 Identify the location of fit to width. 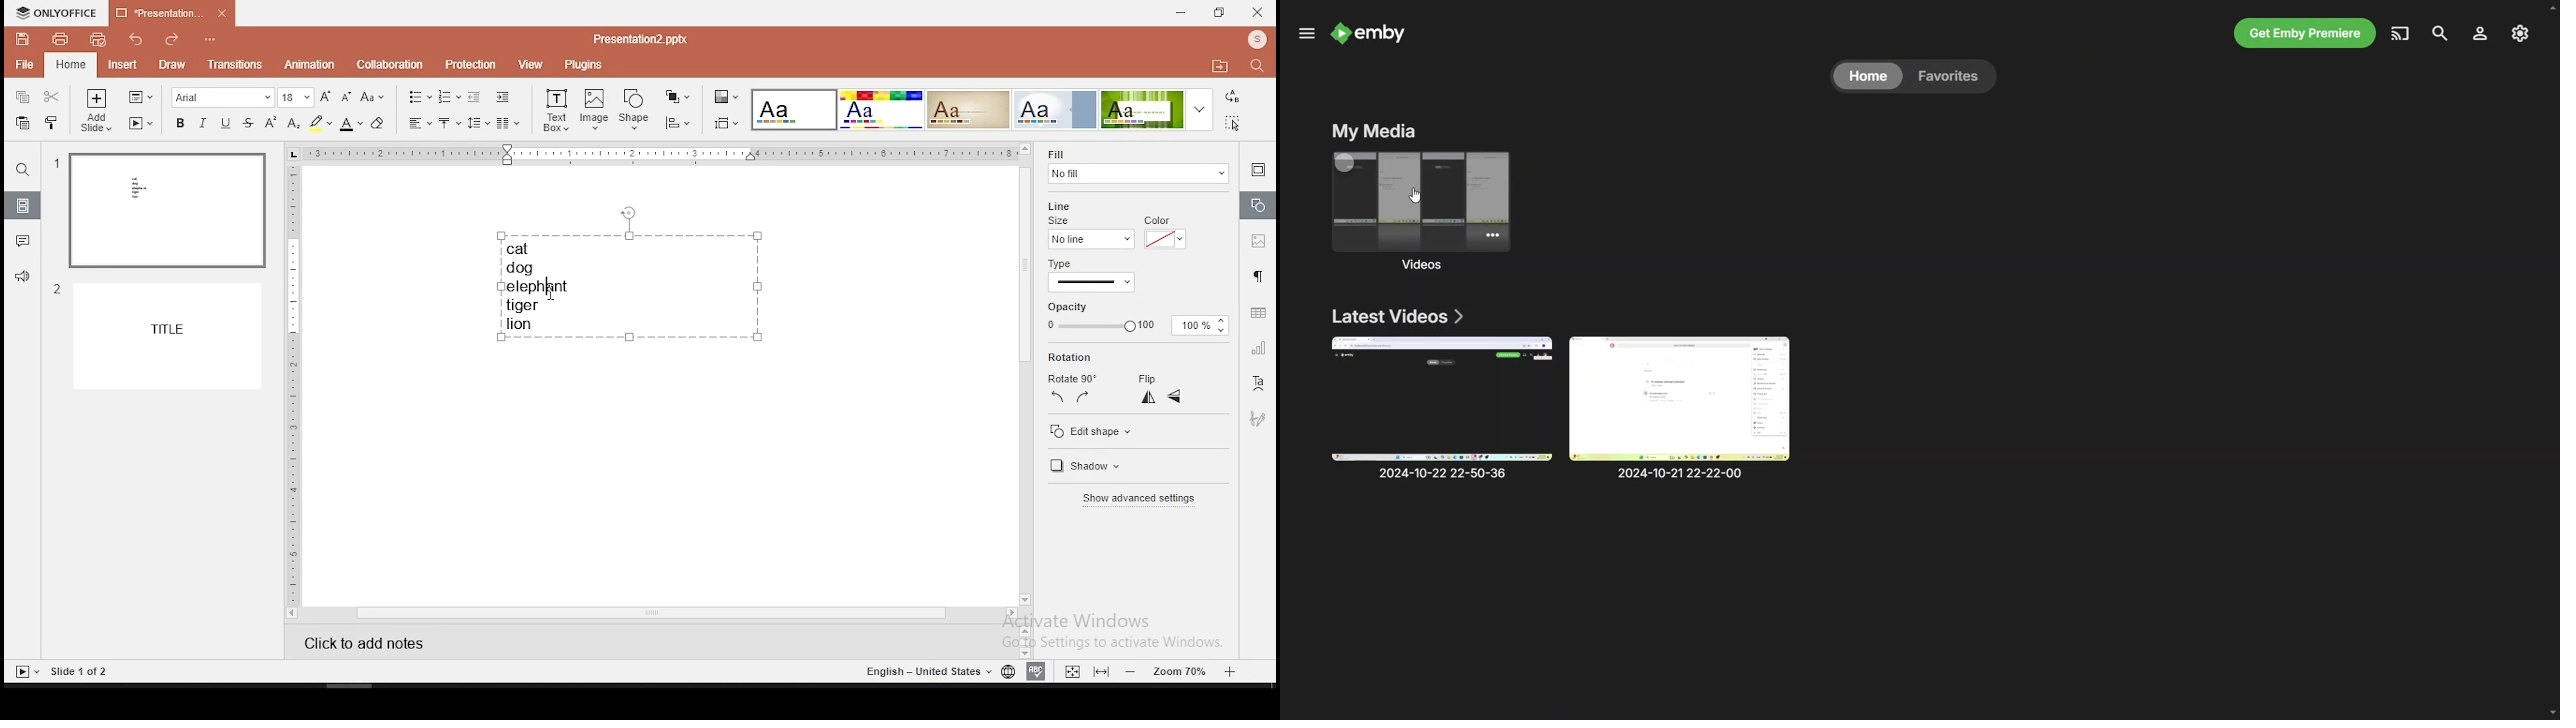
(1069, 670).